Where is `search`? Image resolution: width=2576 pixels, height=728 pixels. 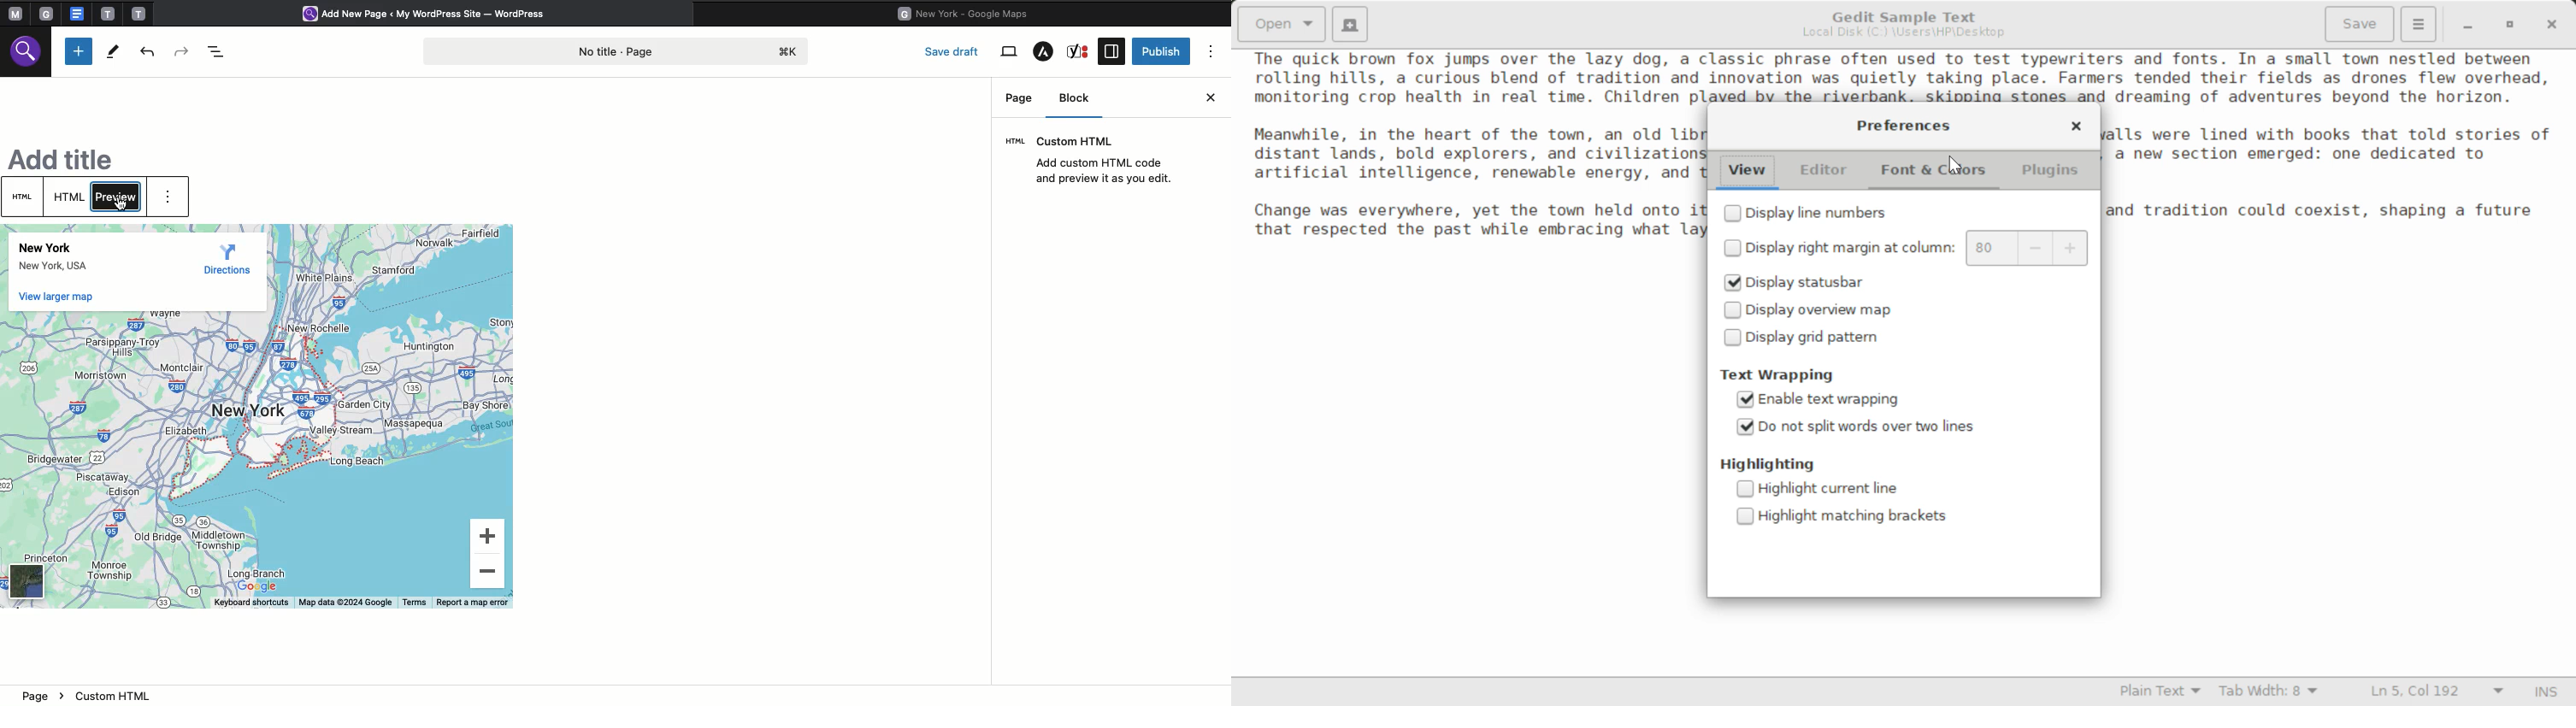 search is located at coordinates (28, 55).